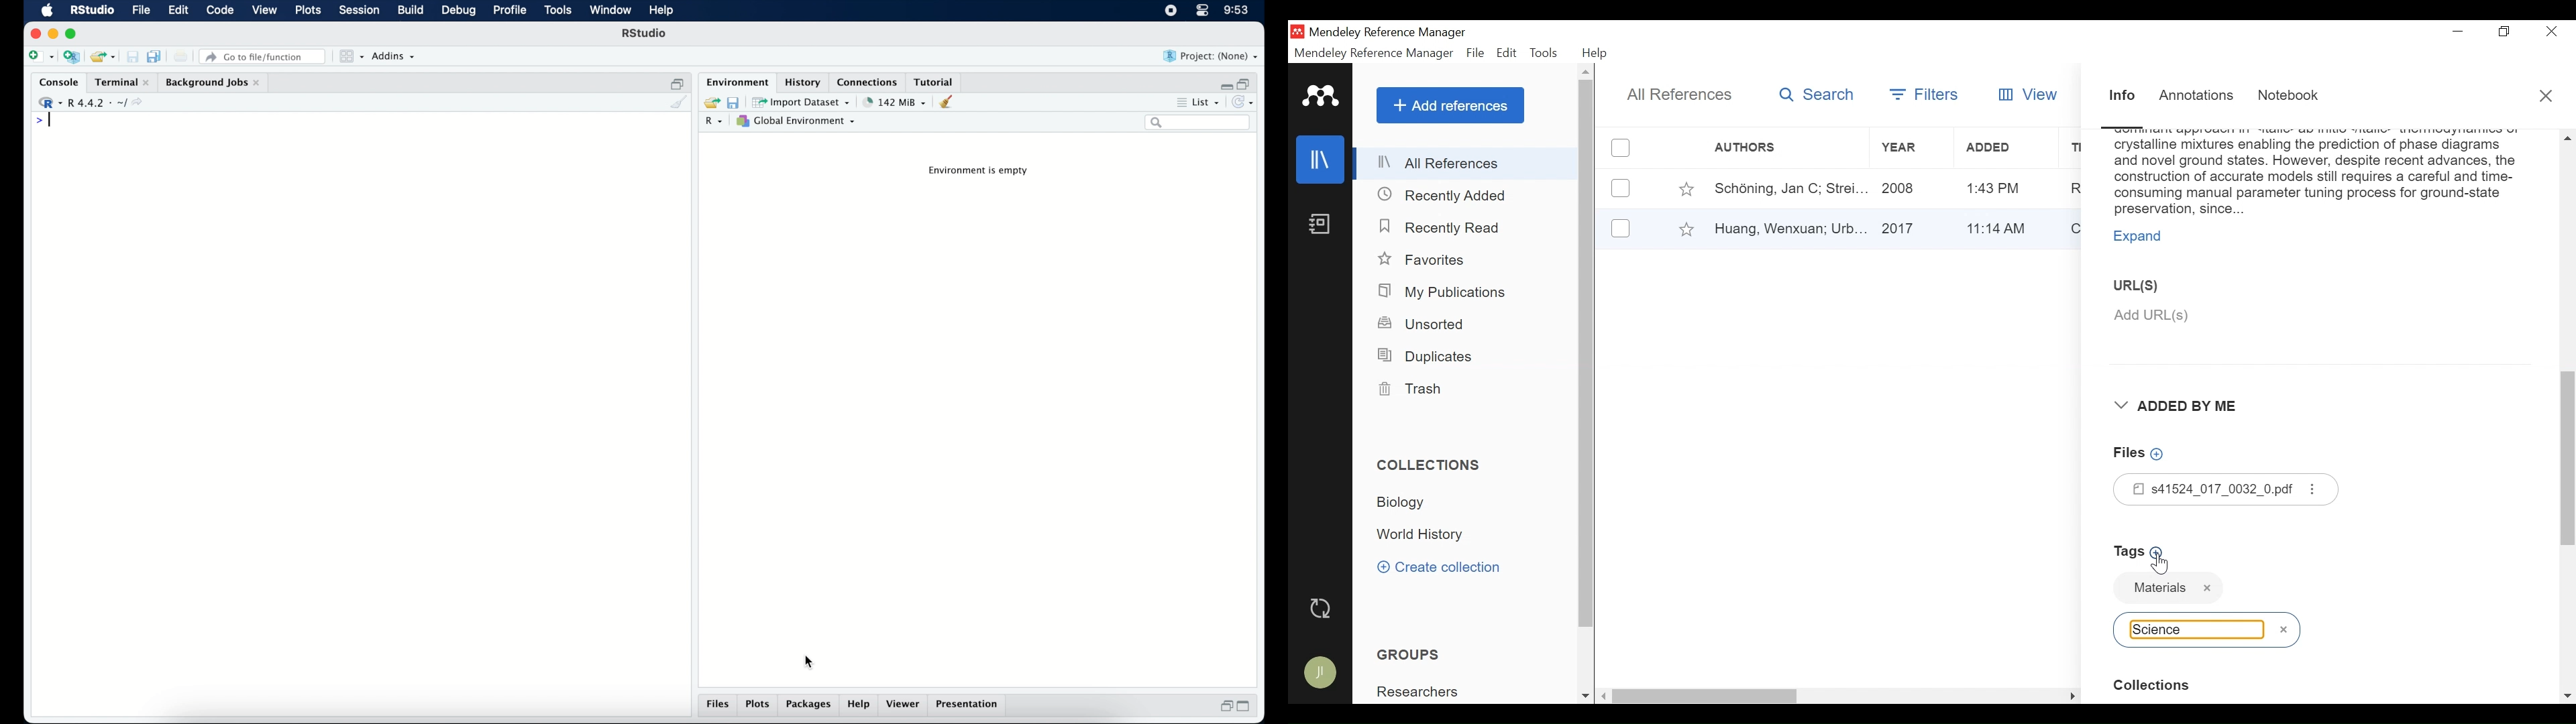 The width and height of the screenshot is (2576, 728). Describe the element at coordinates (810, 663) in the screenshot. I see `cursor` at that location.